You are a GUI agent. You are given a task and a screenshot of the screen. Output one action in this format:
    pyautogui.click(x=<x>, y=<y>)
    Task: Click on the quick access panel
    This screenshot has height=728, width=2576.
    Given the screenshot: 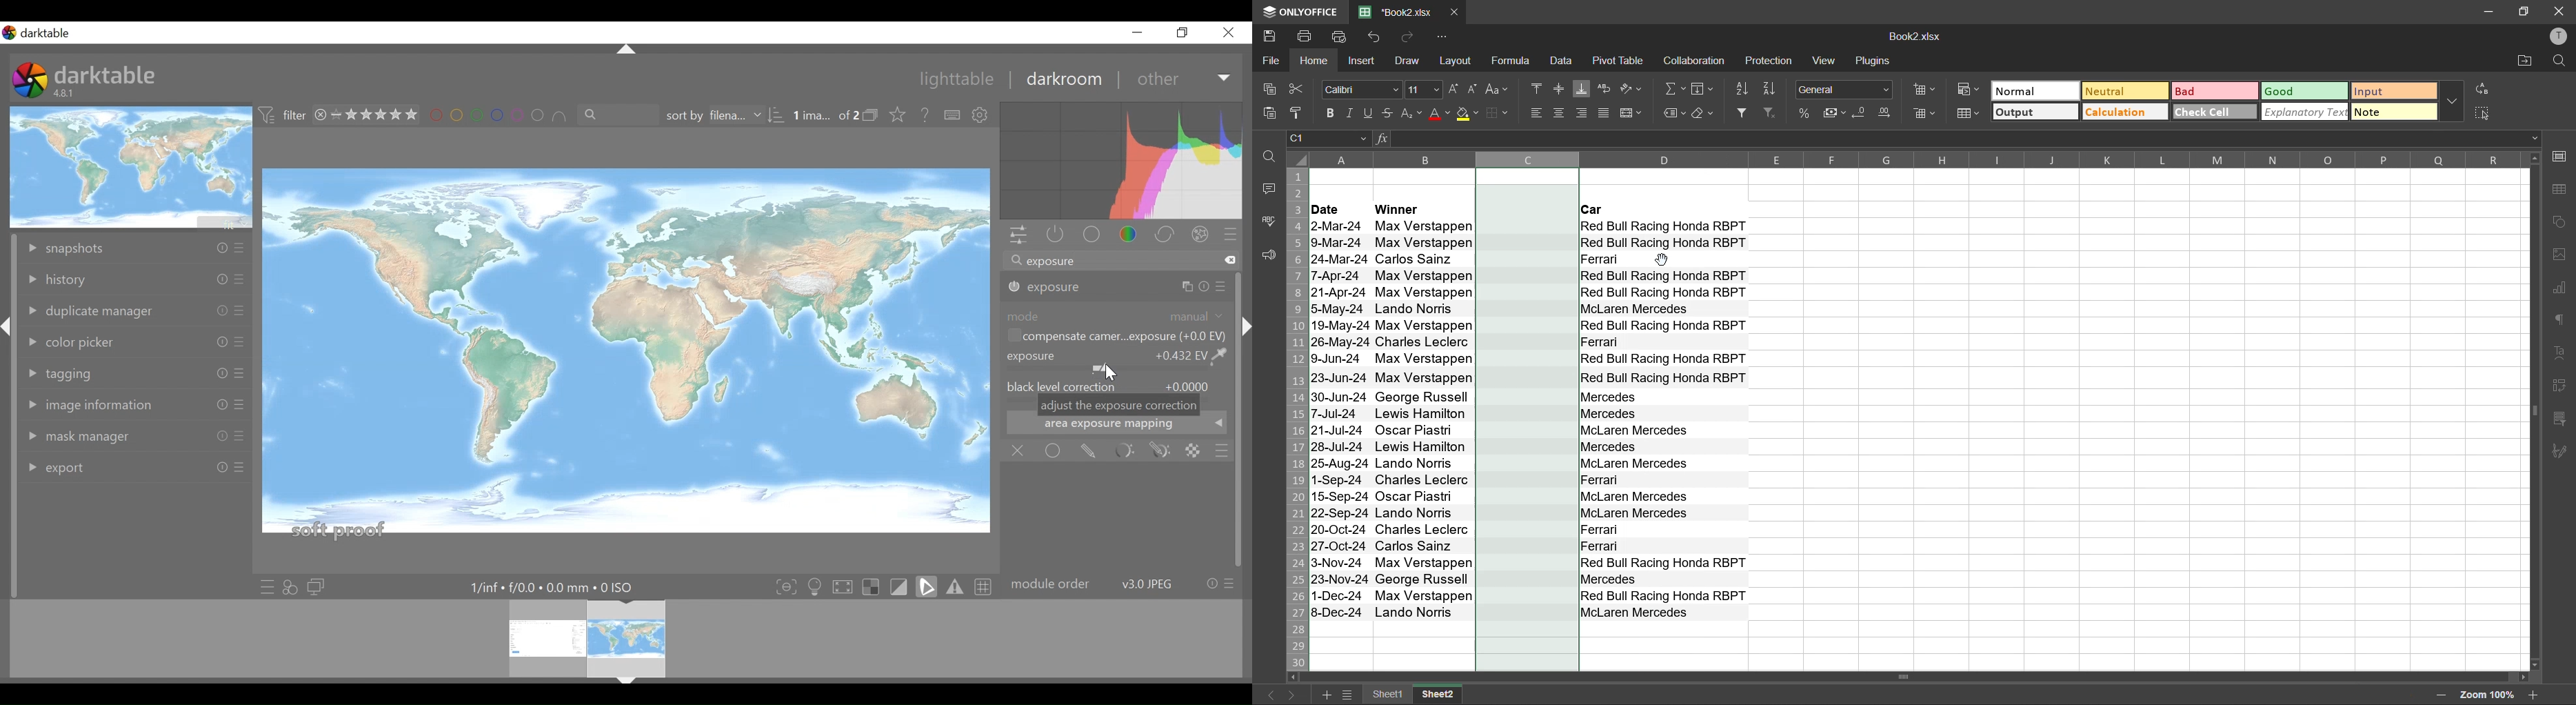 What is the action you would take?
    pyautogui.click(x=1017, y=236)
    